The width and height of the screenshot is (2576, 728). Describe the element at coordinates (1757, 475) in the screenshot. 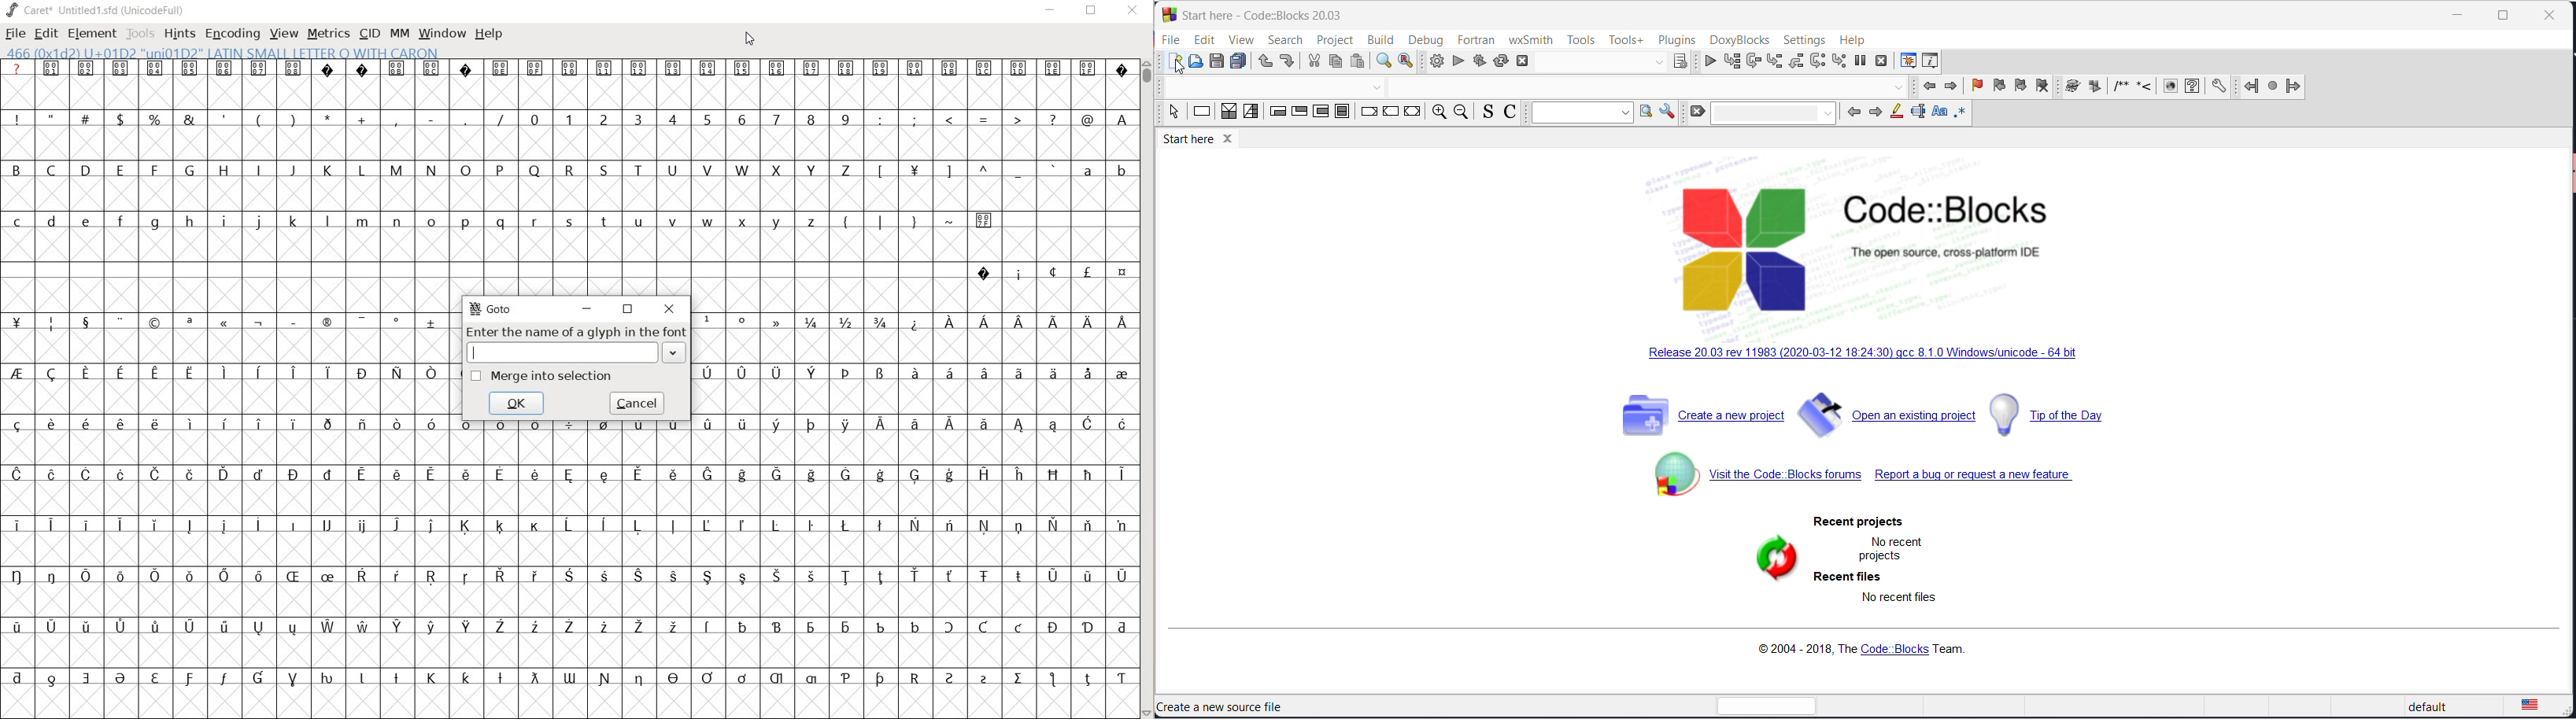

I see `Visit the Code: Blocks forums` at that location.